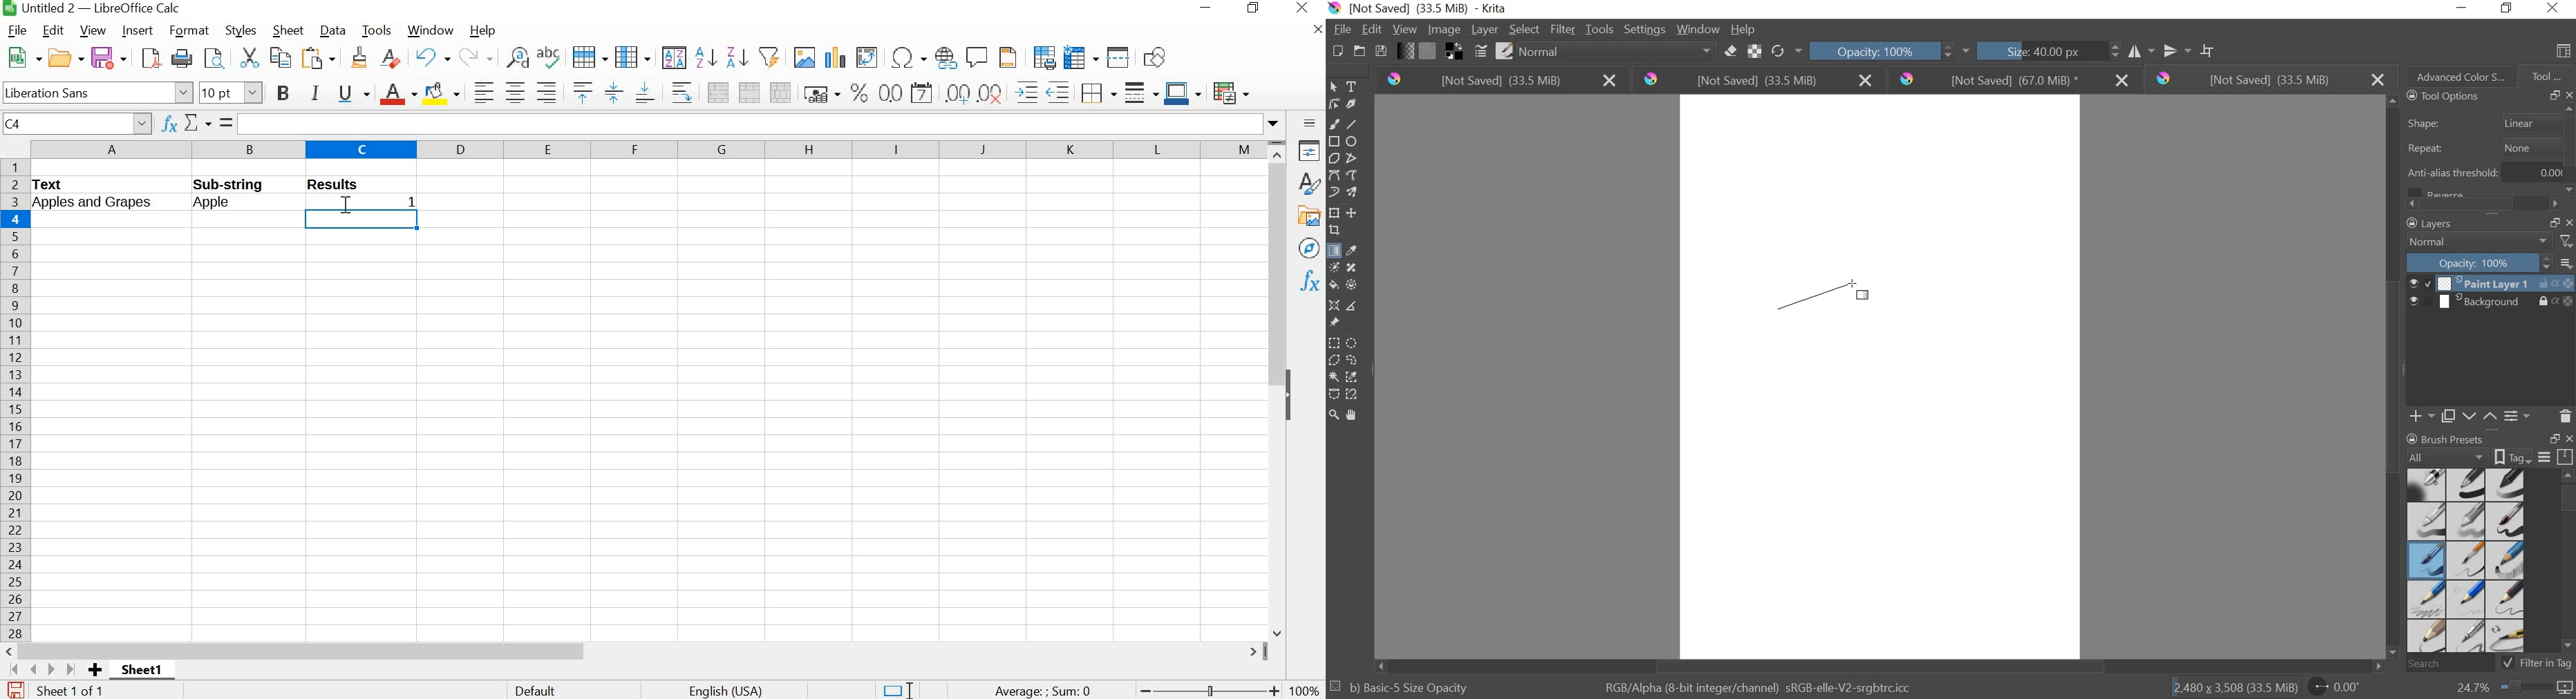 This screenshot has height=700, width=2576. I want to click on HORIZONTAL MIROR TOOL, so click(2122, 49).